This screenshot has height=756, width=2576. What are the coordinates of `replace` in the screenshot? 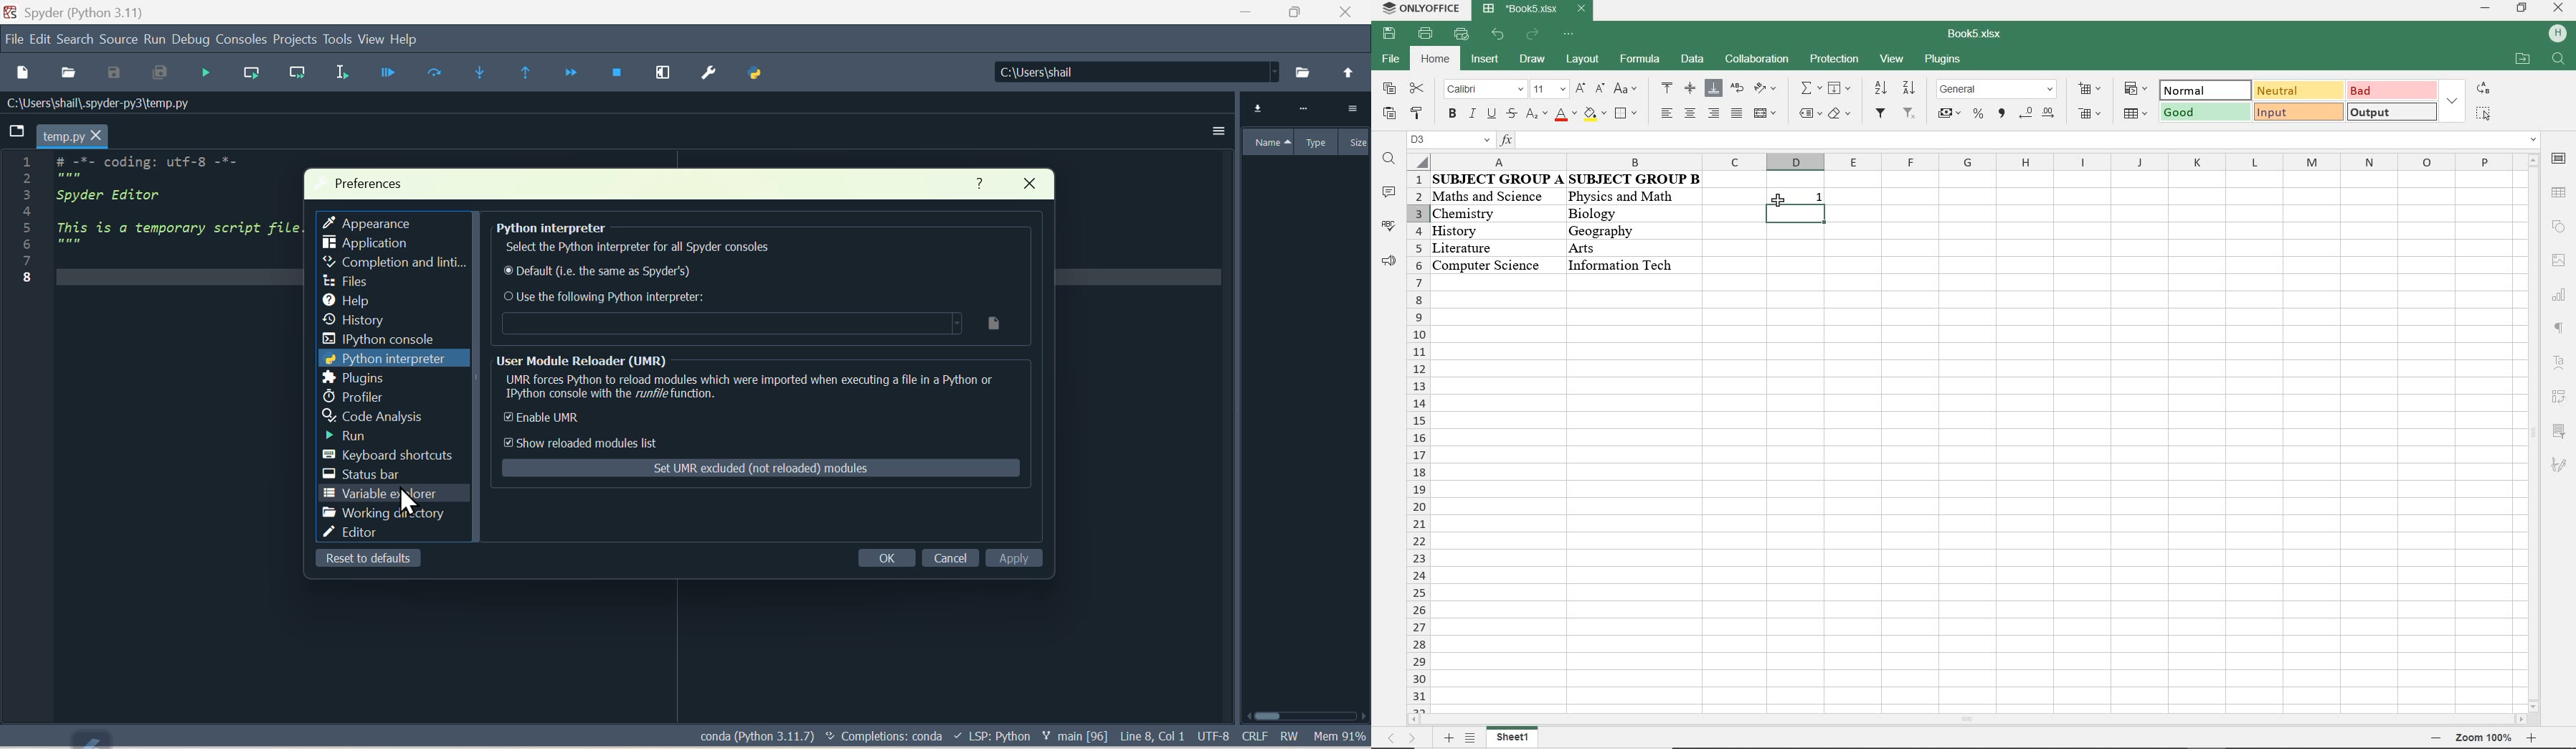 It's located at (2483, 88).